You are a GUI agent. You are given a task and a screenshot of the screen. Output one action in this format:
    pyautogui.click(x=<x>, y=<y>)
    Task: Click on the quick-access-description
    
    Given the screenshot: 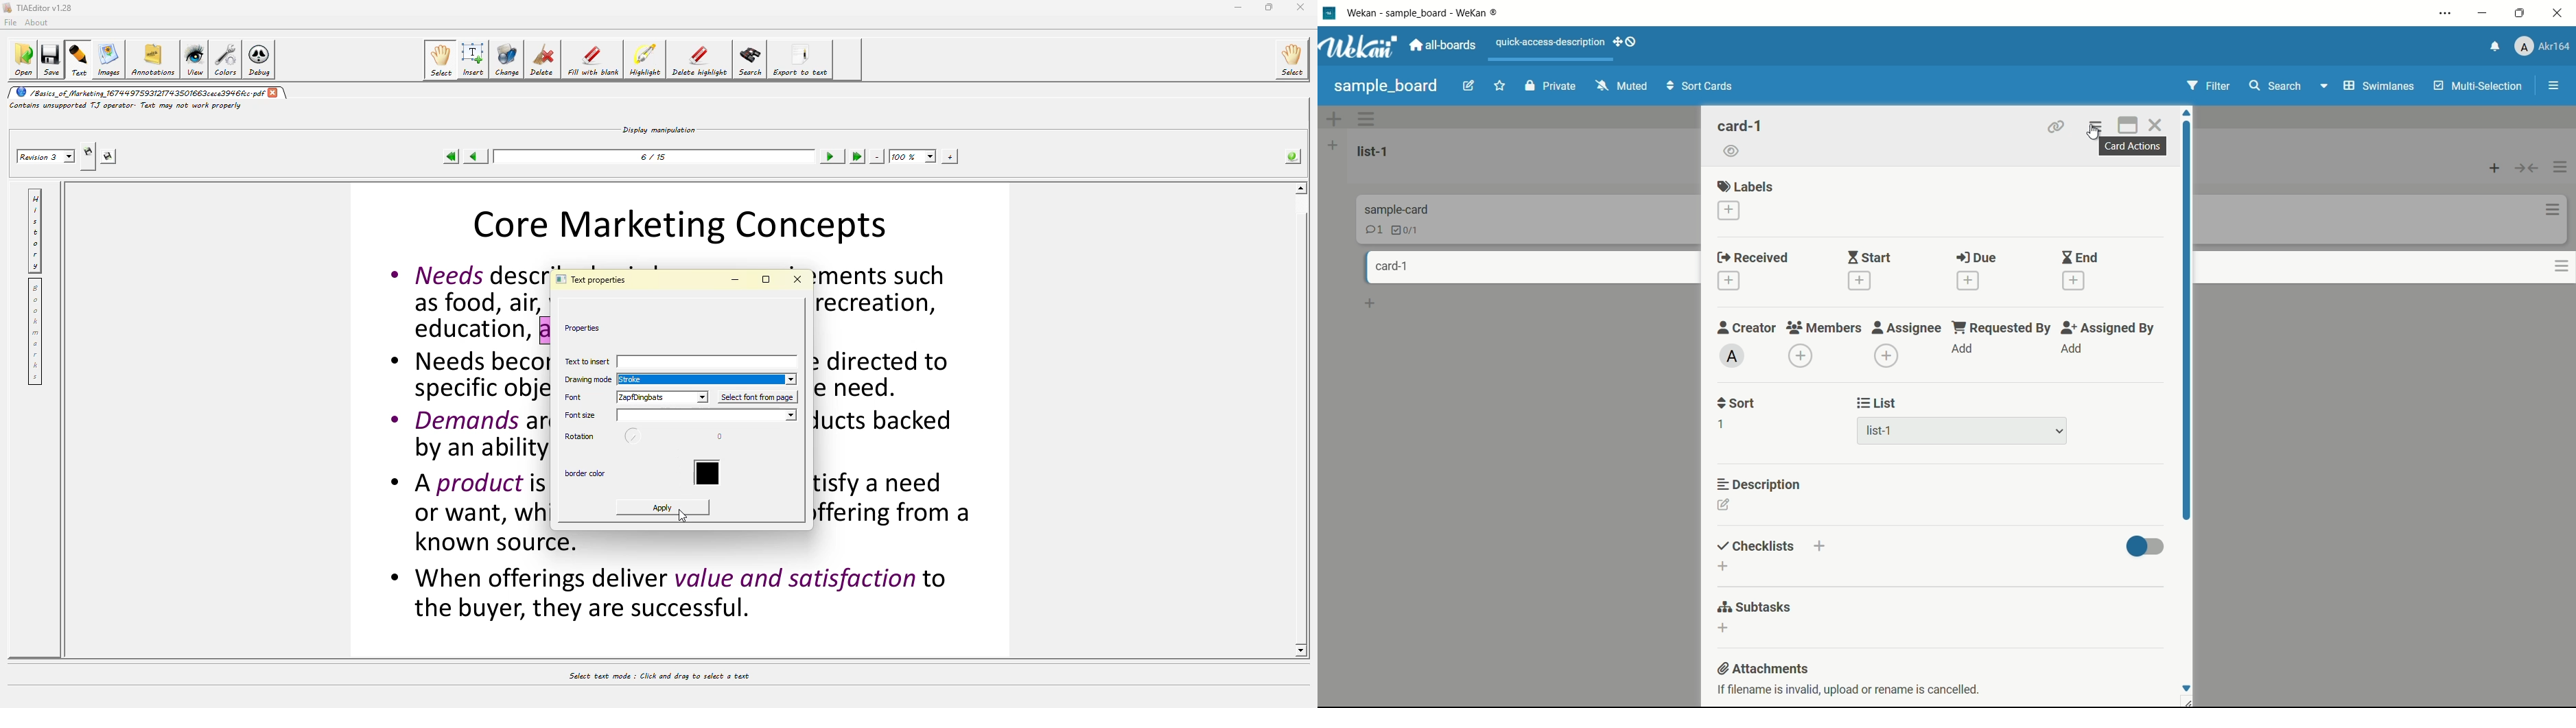 What is the action you would take?
    pyautogui.click(x=1548, y=41)
    